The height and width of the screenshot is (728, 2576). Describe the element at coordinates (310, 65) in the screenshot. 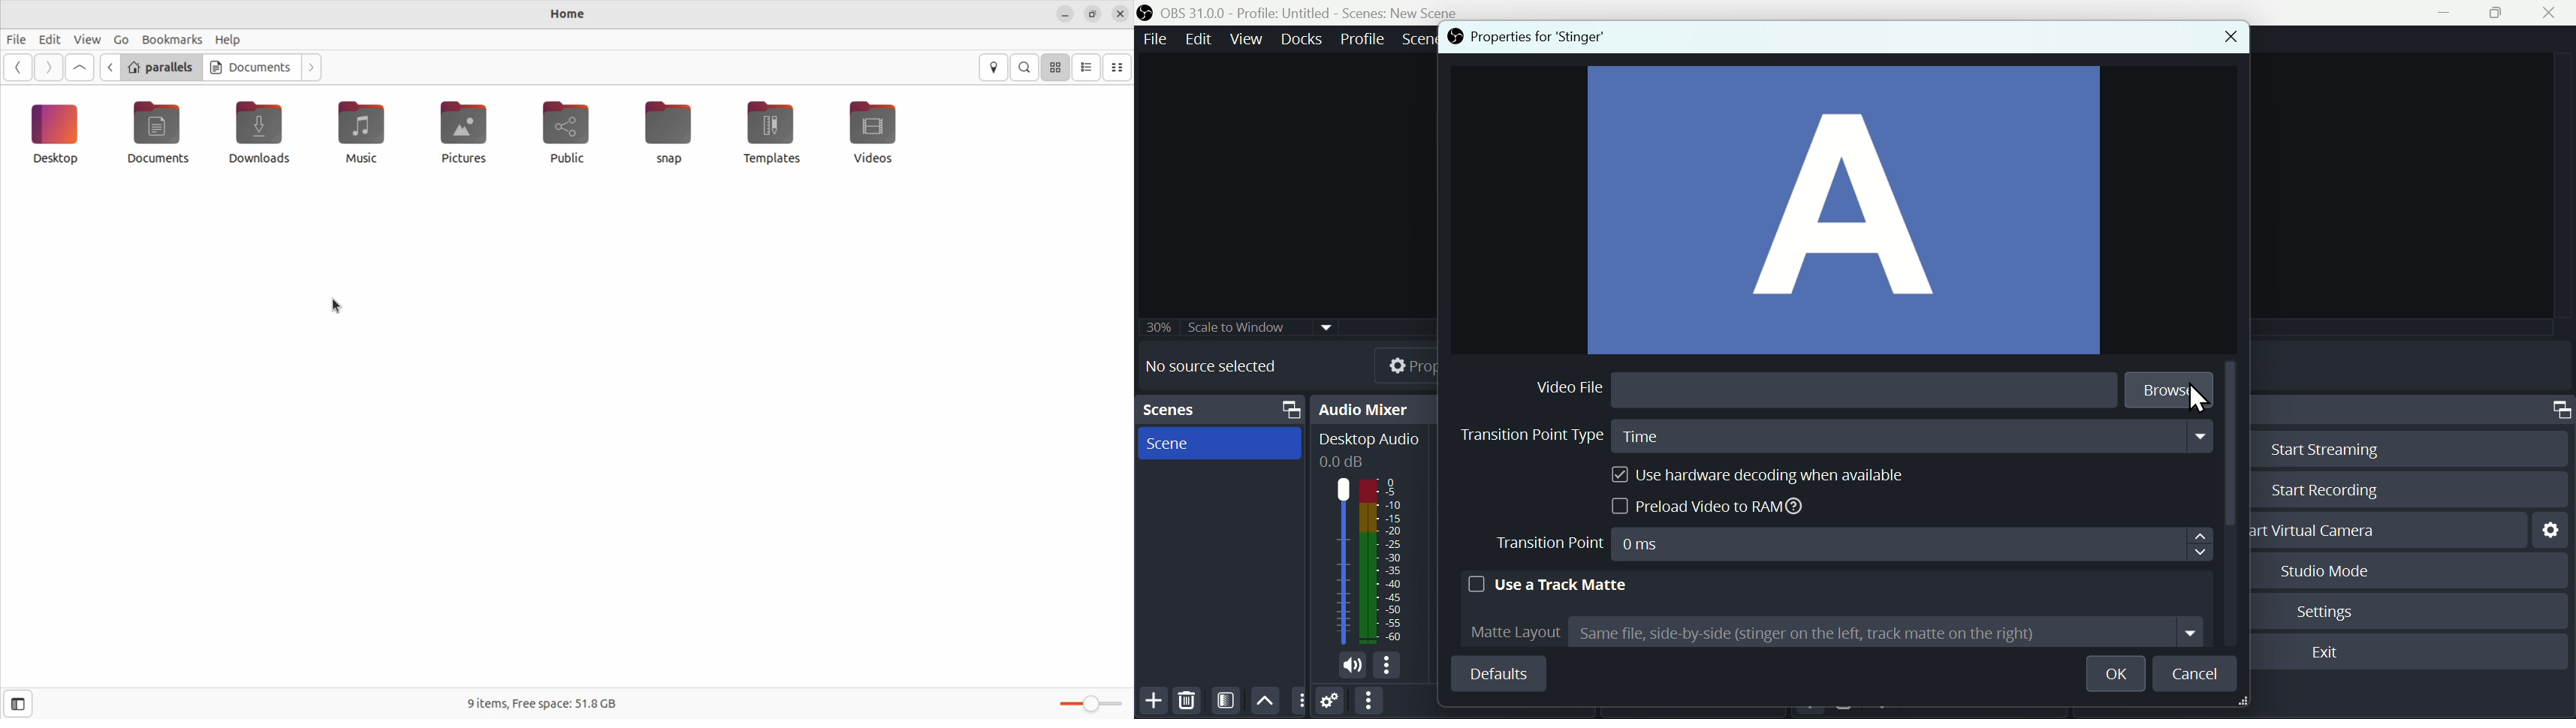

I see `Go next` at that location.